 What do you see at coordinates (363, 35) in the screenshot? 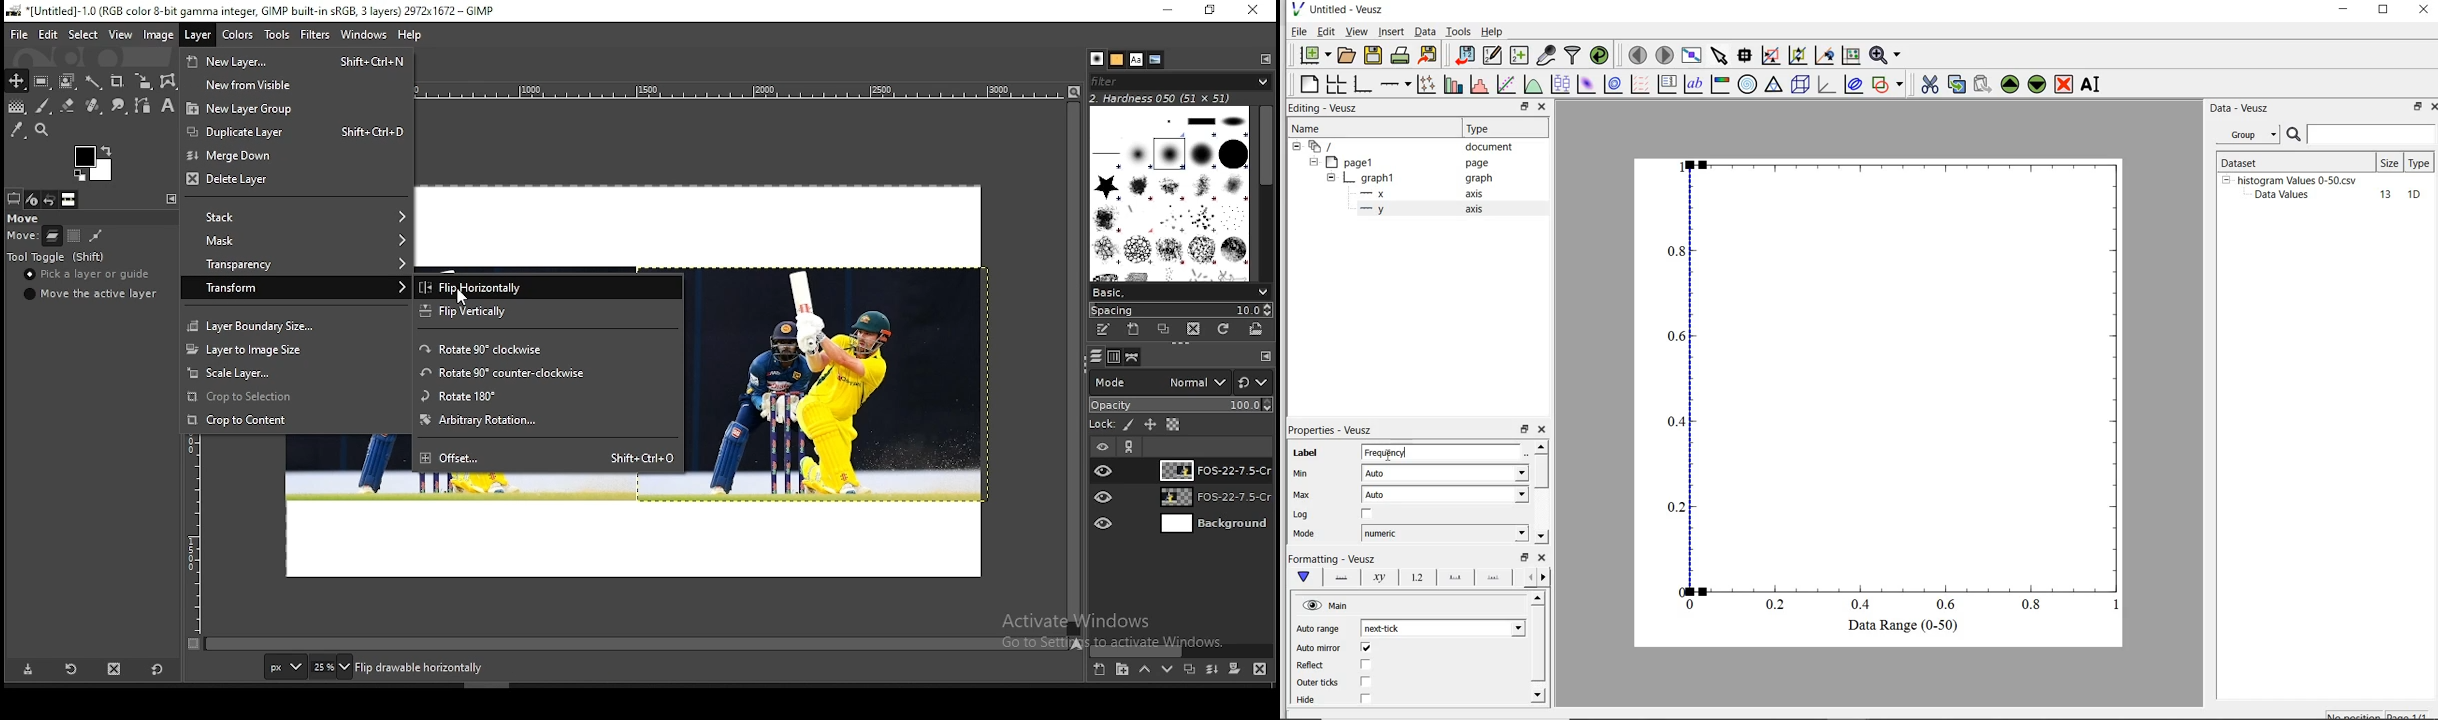
I see `windows` at bounding box center [363, 35].